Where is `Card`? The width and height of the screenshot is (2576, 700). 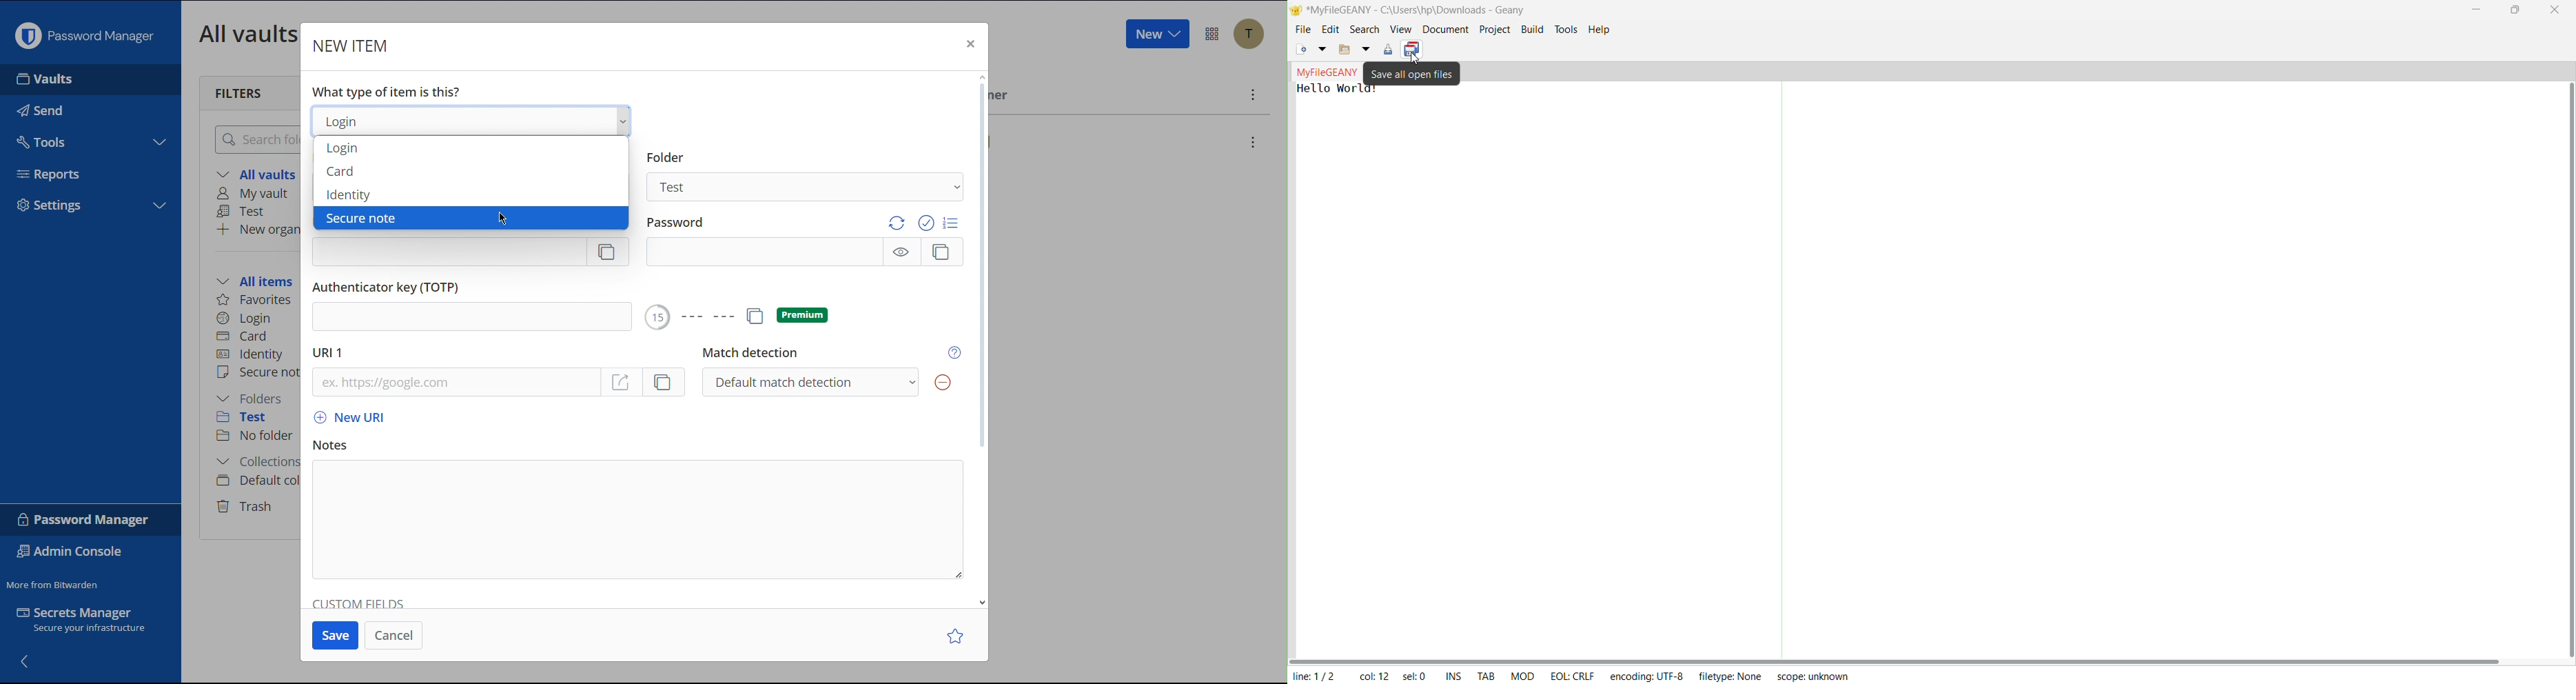 Card is located at coordinates (341, 171).